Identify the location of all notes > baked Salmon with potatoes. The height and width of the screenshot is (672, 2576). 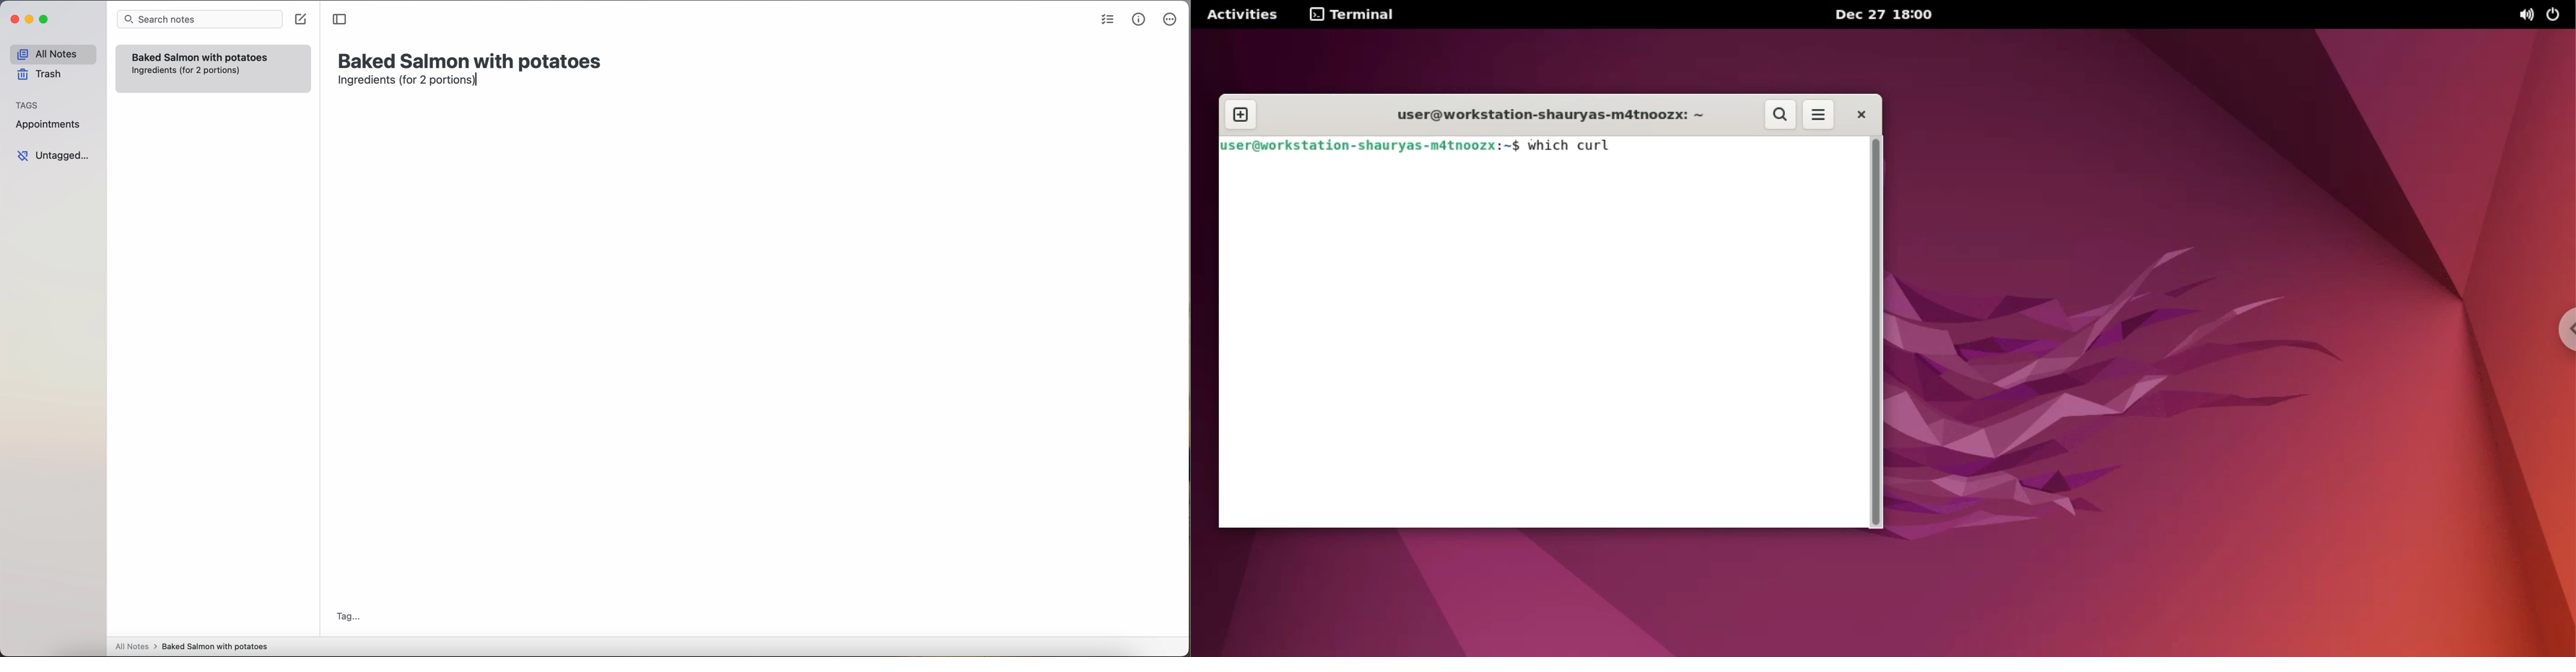
(192, 646).